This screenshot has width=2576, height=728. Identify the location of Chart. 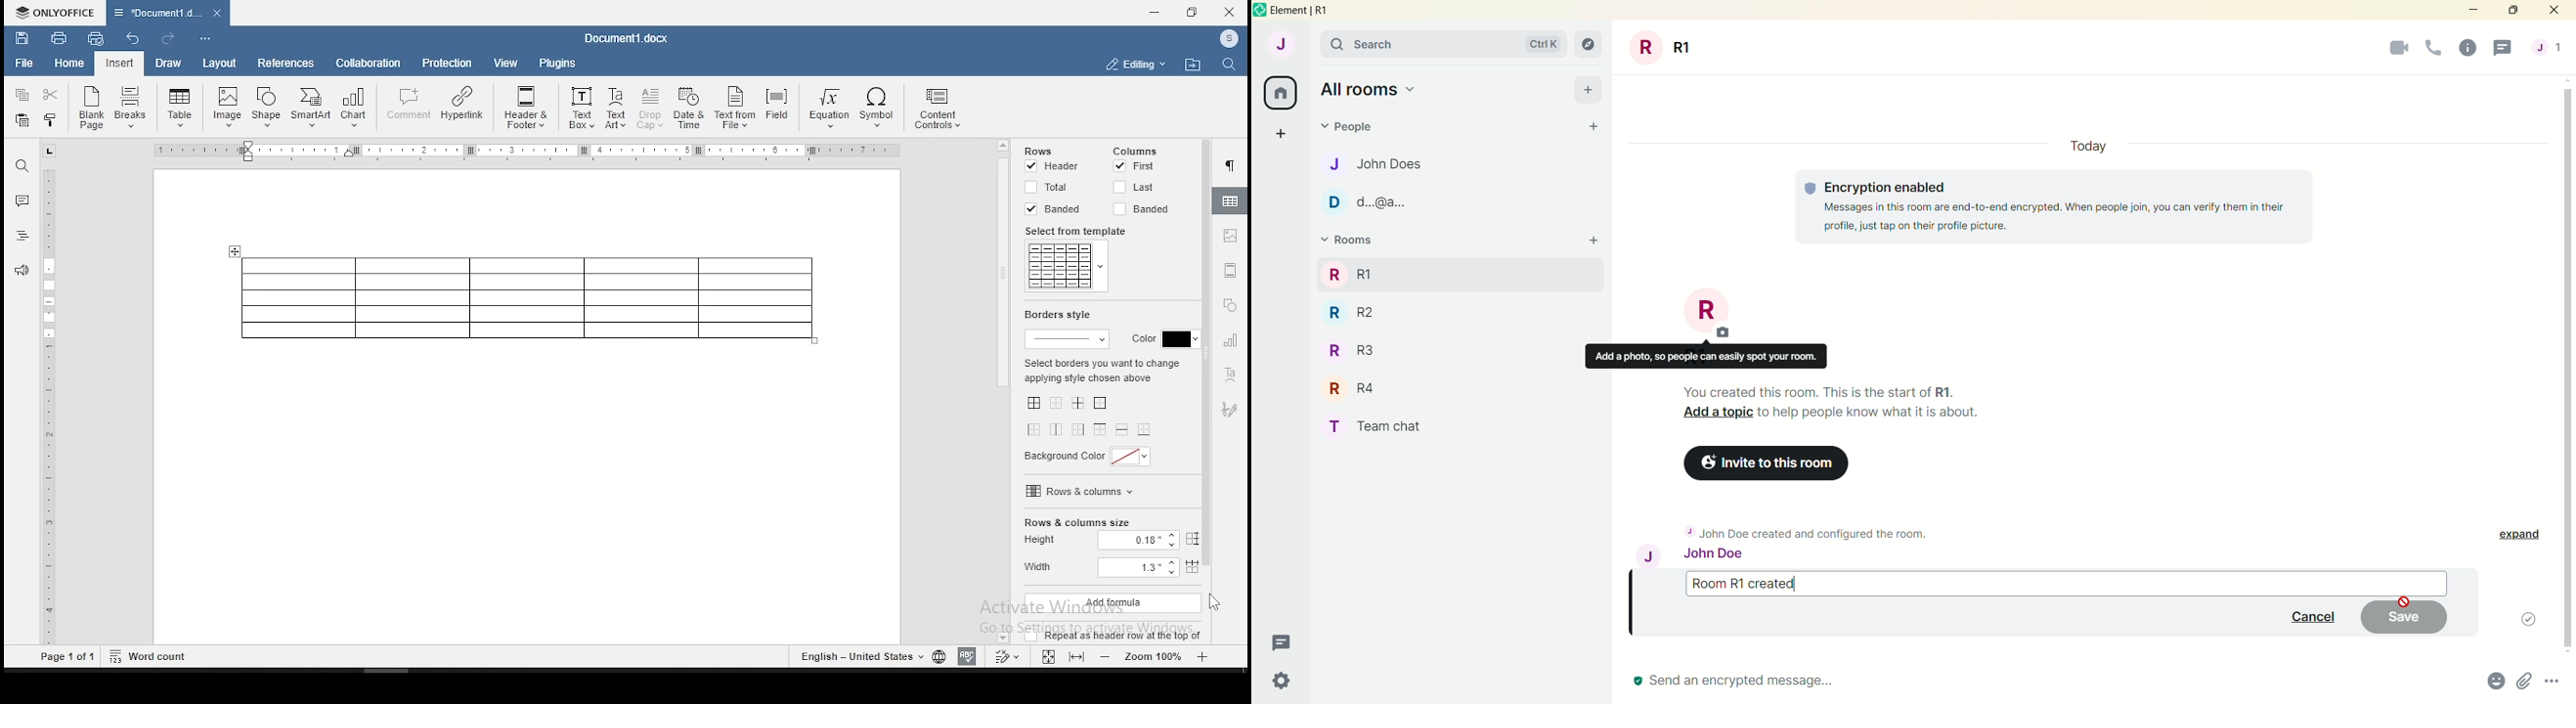
(353, 110).